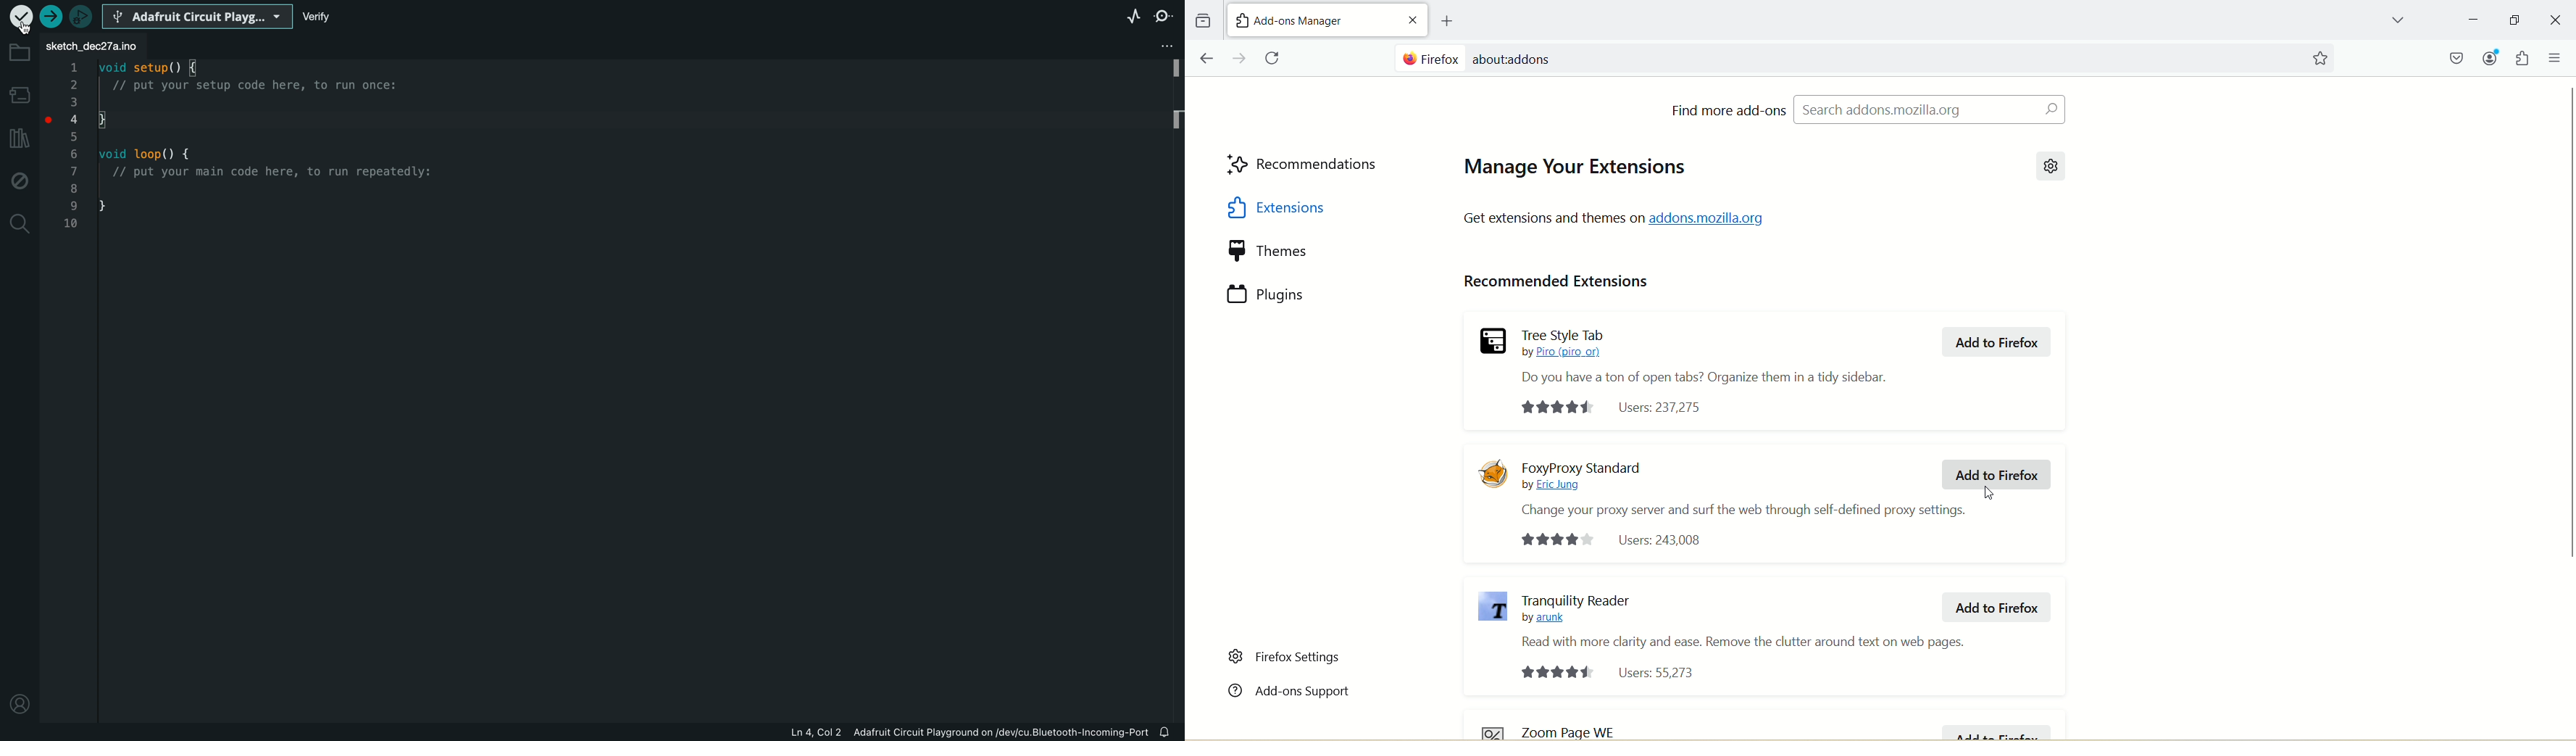 Image resolution: width=2576 pixels, height=756 pixels. What do you see at coordinates (1496, 473) in the screenshot?
I see `Foxypoxy Logo` at bounding box center [1496, 473].